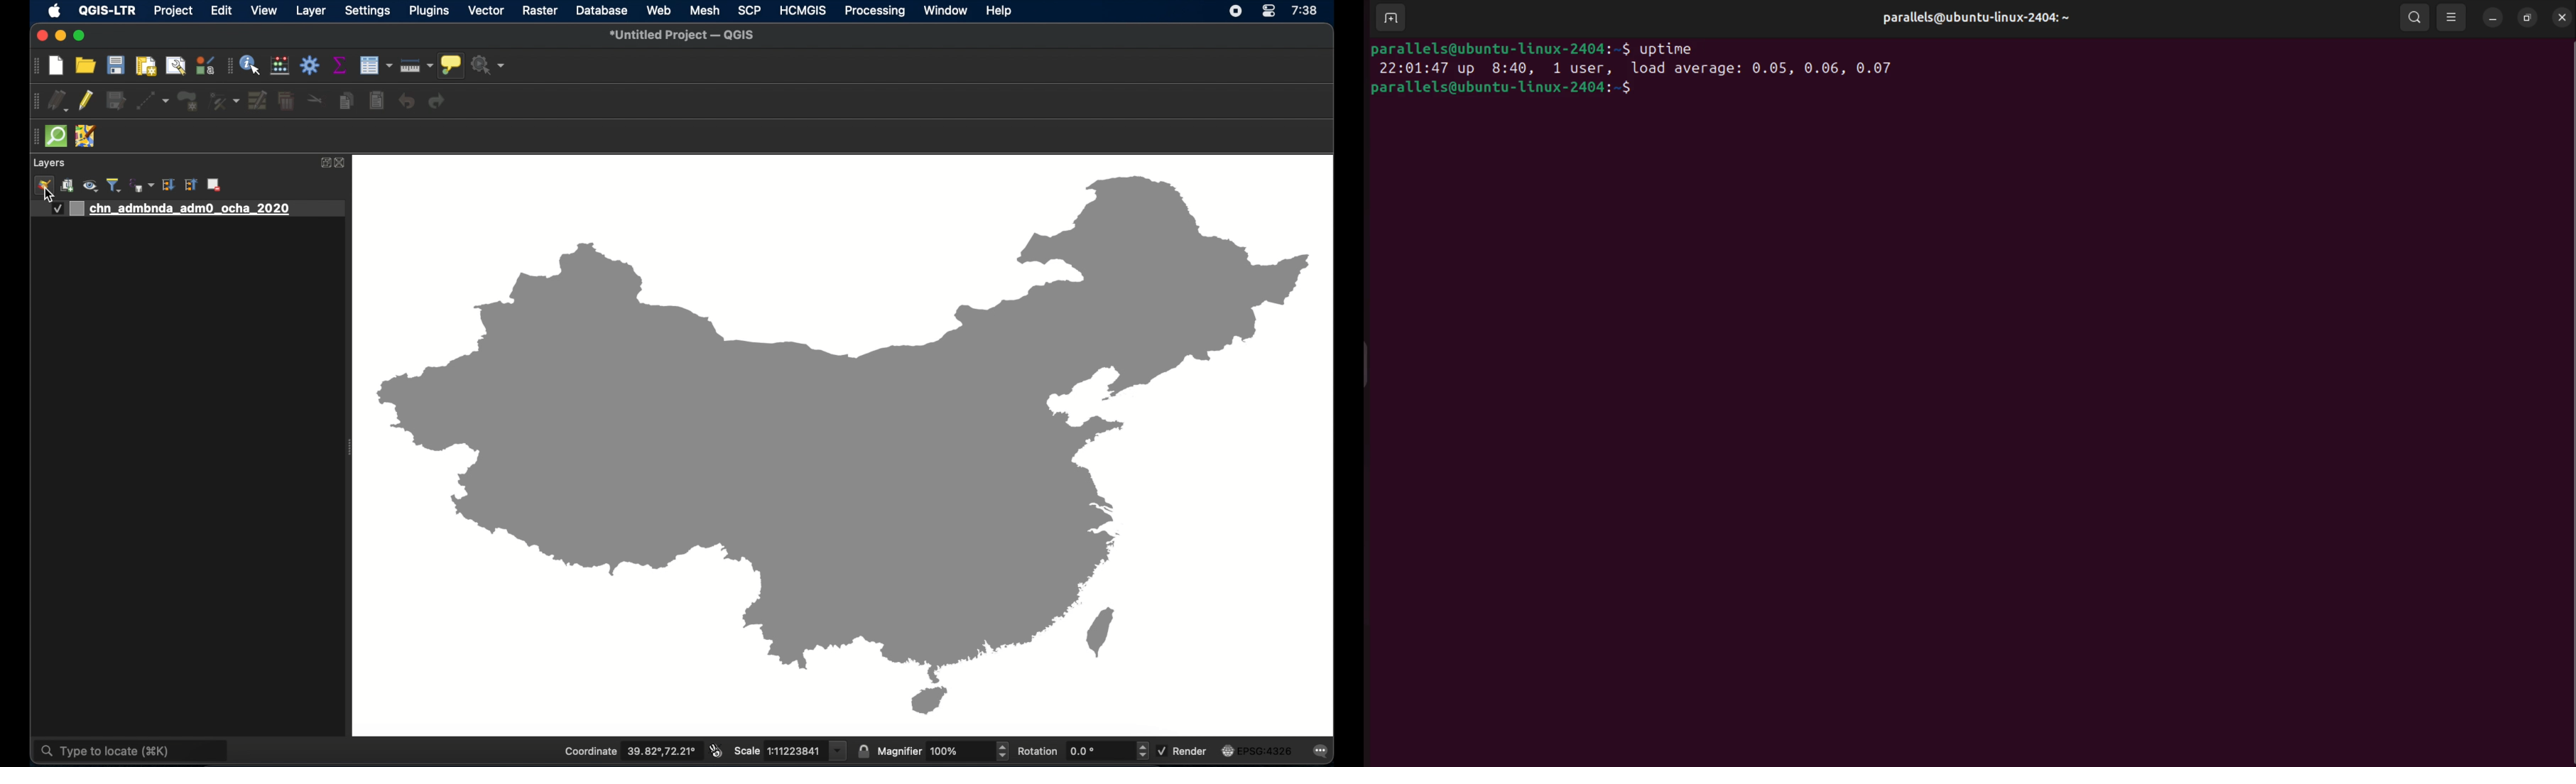 Image resolution: width=2576 pixels, height=784 pixels. Describe the element at coordinates (342, 163) in the screenshot. I see `close` at that location.